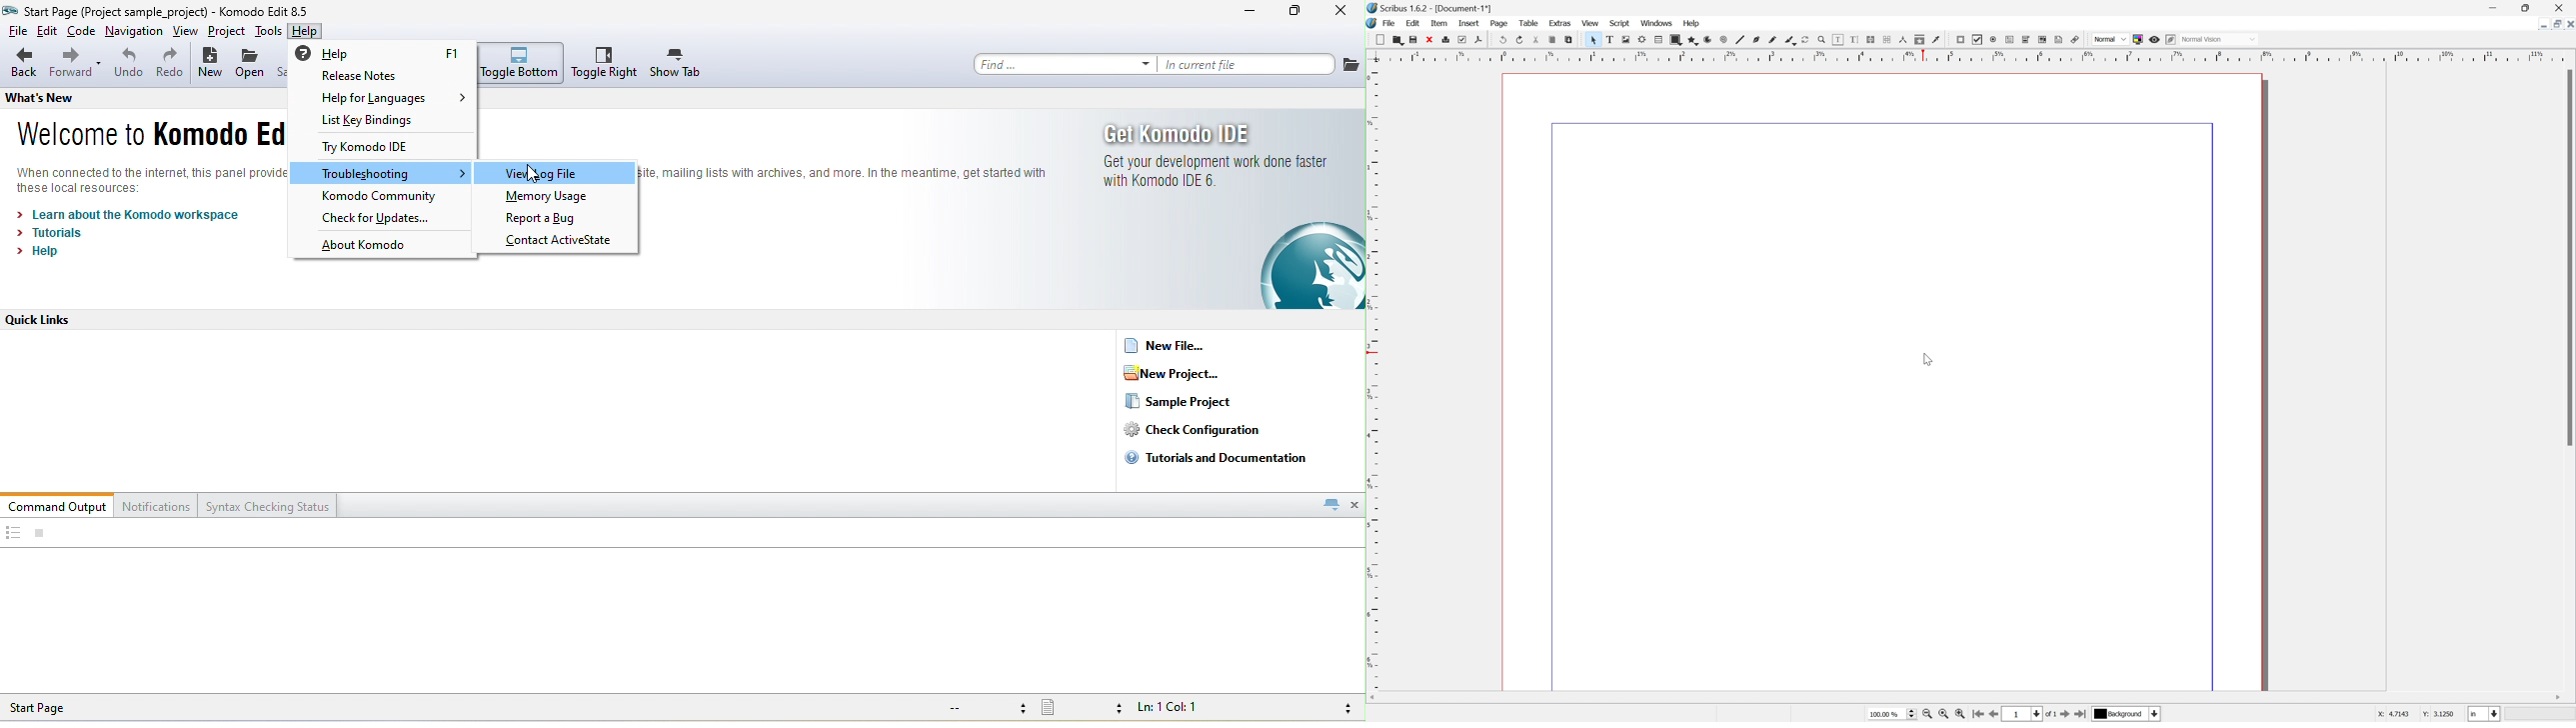 The image size is (2576, 728). Describe the element at coordinates (1979, 713) in the screenshot. I see `Go to first page` at that location.